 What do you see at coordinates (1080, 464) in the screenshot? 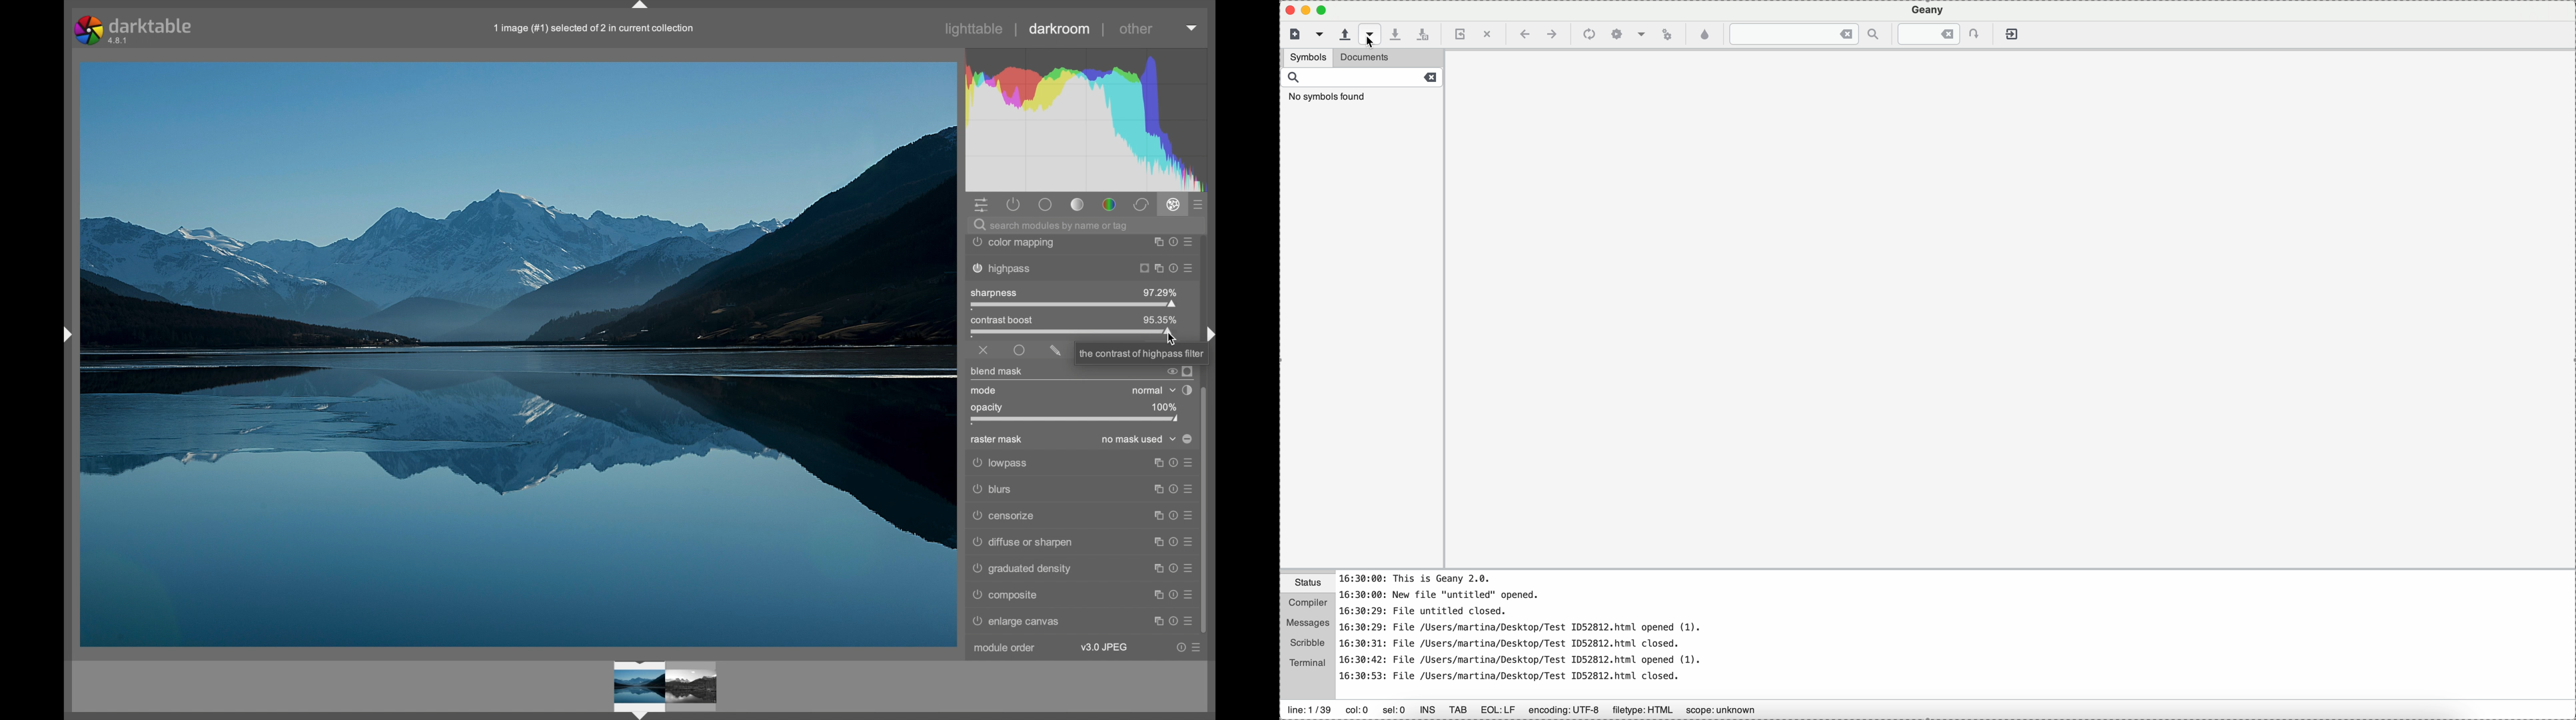
I see `lowpass` at bounding box center [1080, 464].